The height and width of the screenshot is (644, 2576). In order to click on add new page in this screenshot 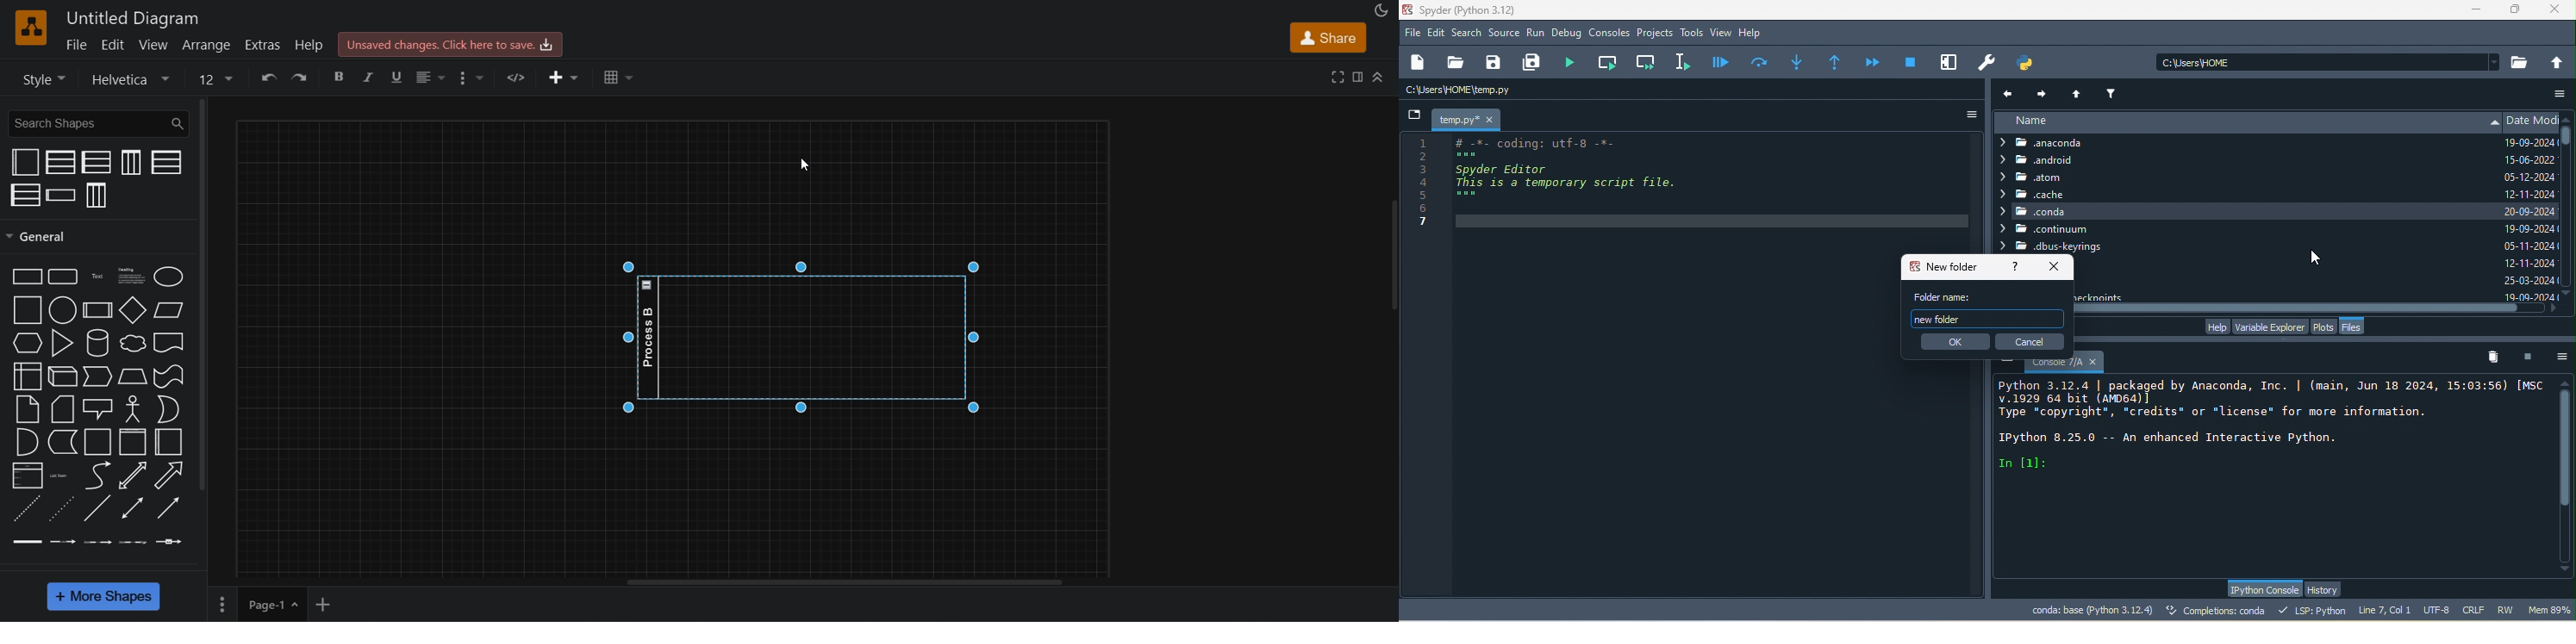, I will do `click(329, 602)`.